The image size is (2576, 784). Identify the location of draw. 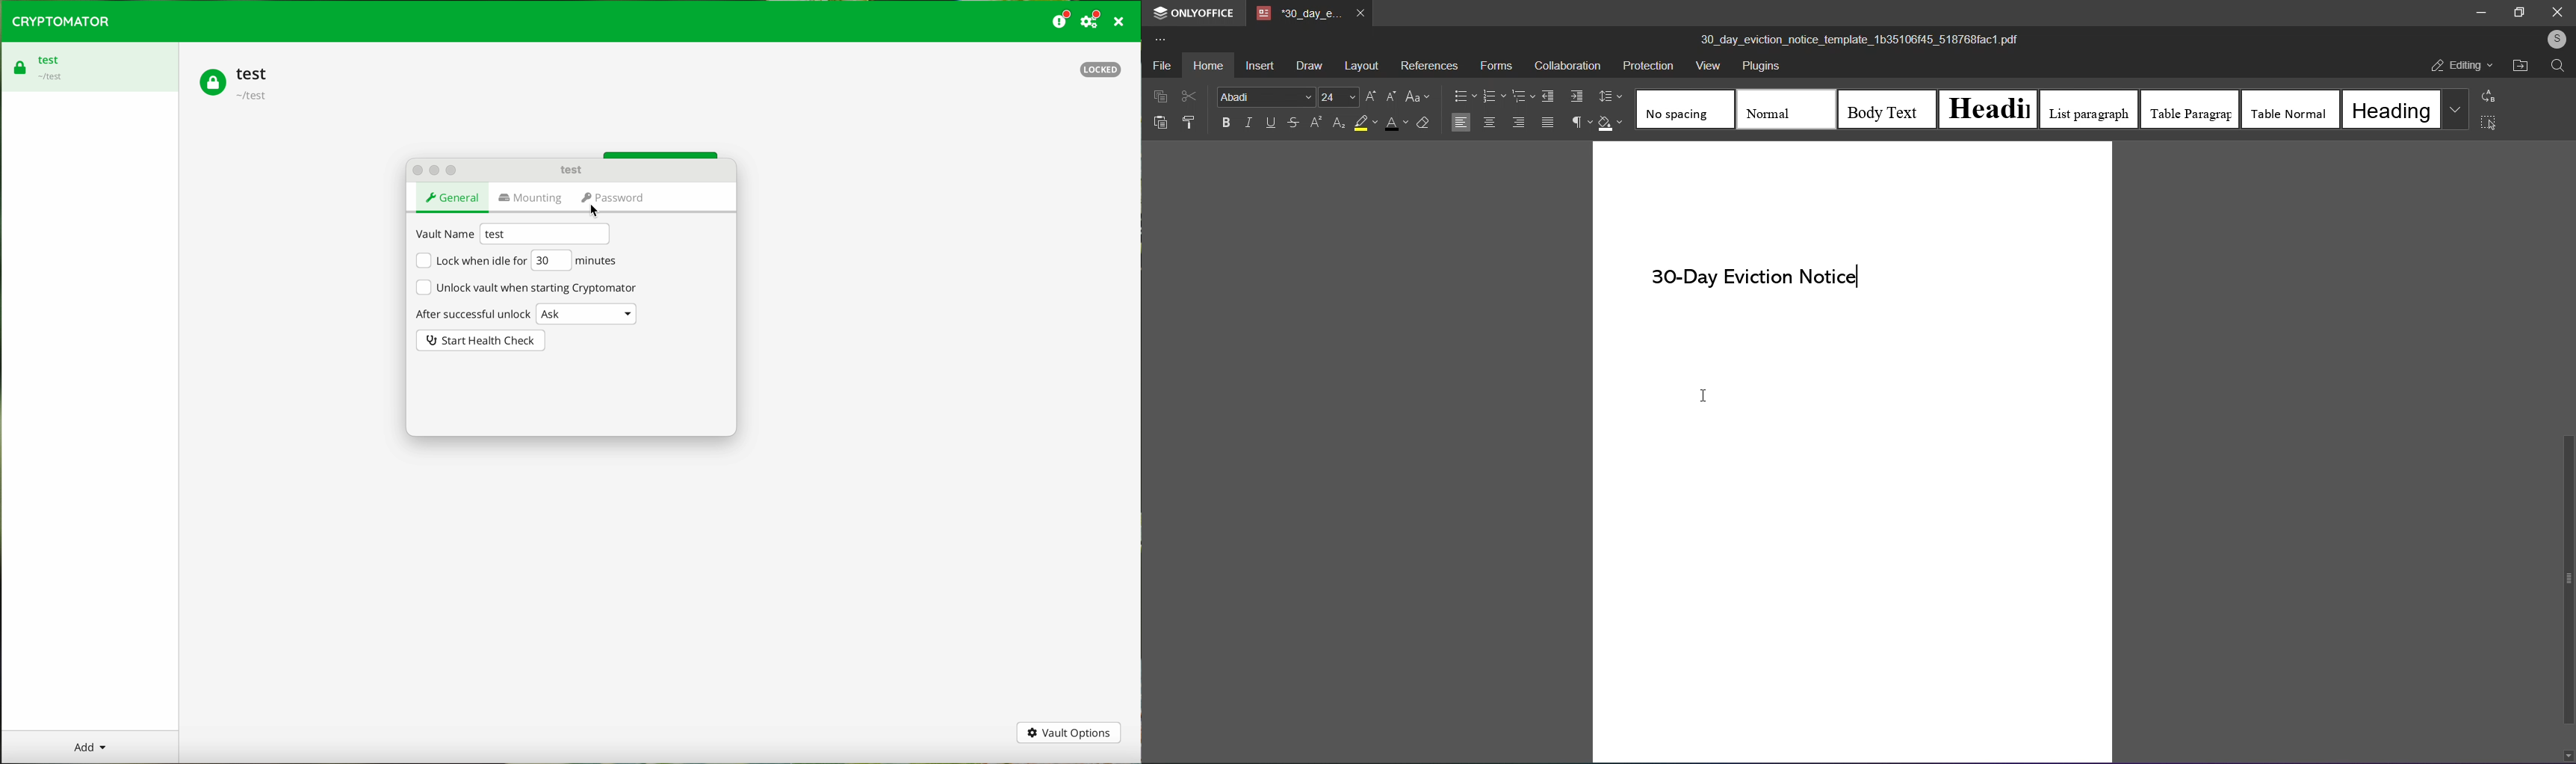
(1307, 66).